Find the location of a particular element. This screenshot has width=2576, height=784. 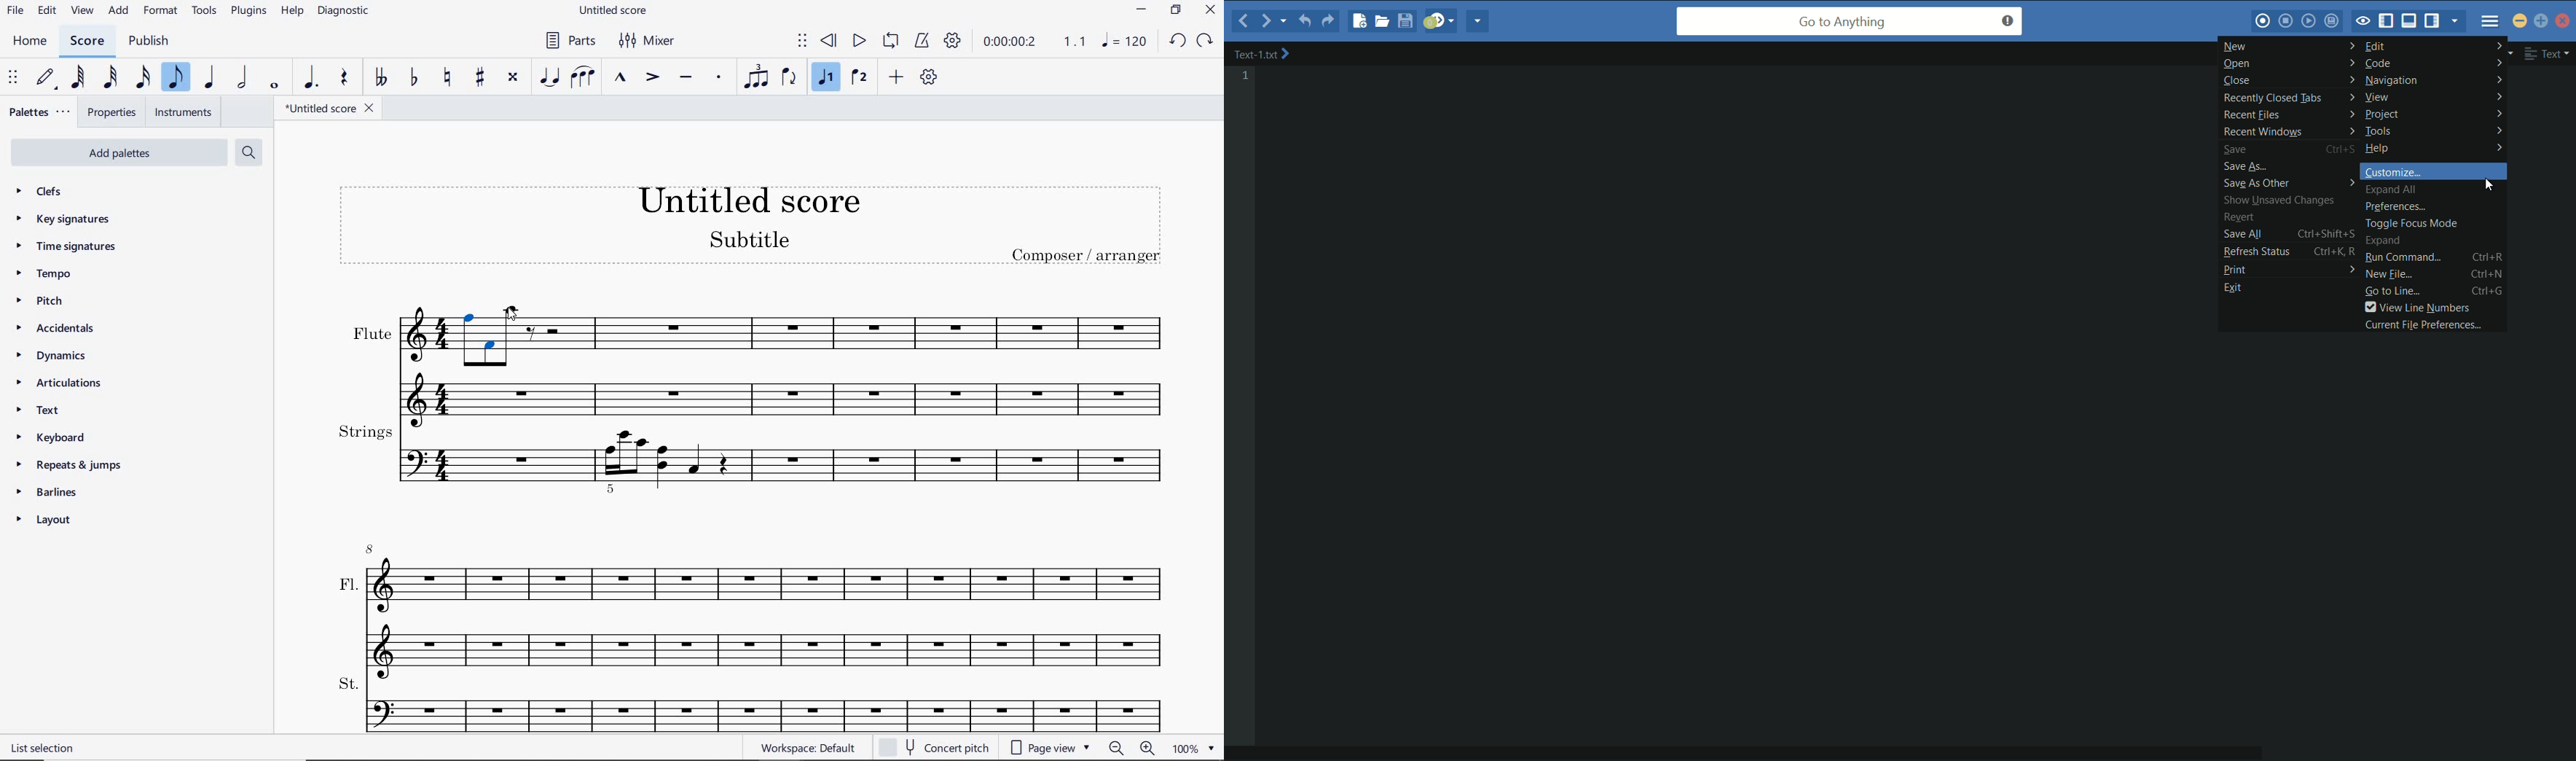

EIGHTH NOTE is located at coordinates (176, 78).